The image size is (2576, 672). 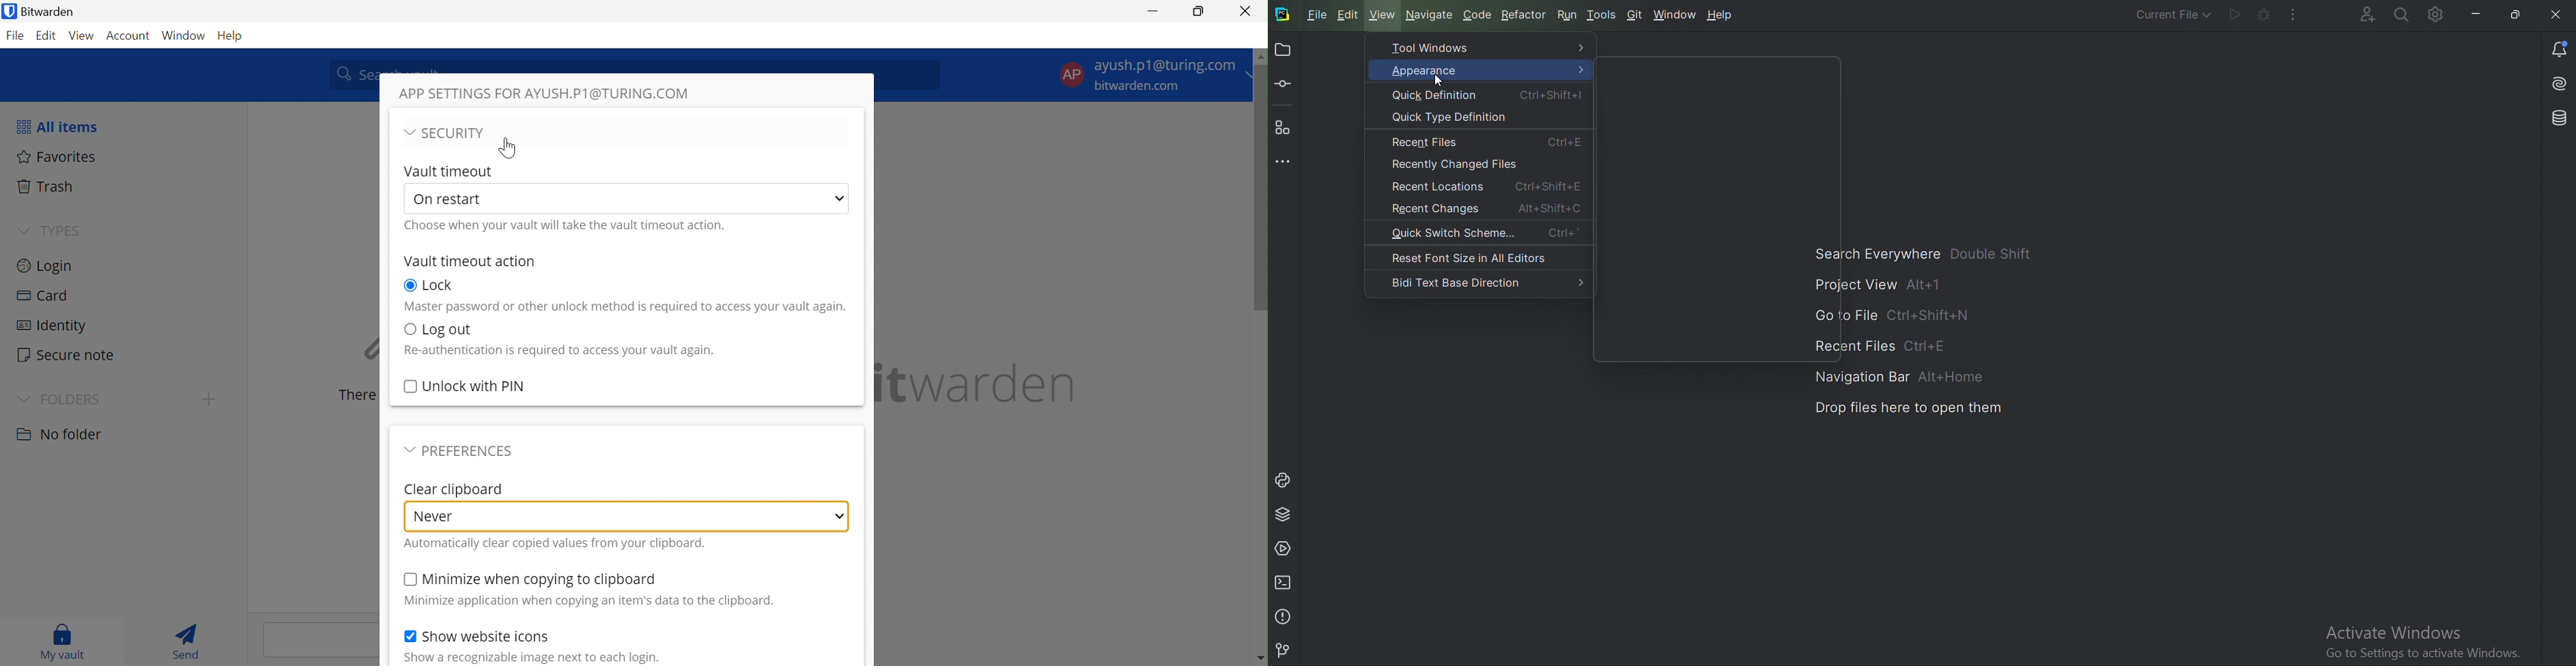 What do you see at coordinates (507, 147) in the screenshot?
I see `Cursor` at bounding box center [507, 147].